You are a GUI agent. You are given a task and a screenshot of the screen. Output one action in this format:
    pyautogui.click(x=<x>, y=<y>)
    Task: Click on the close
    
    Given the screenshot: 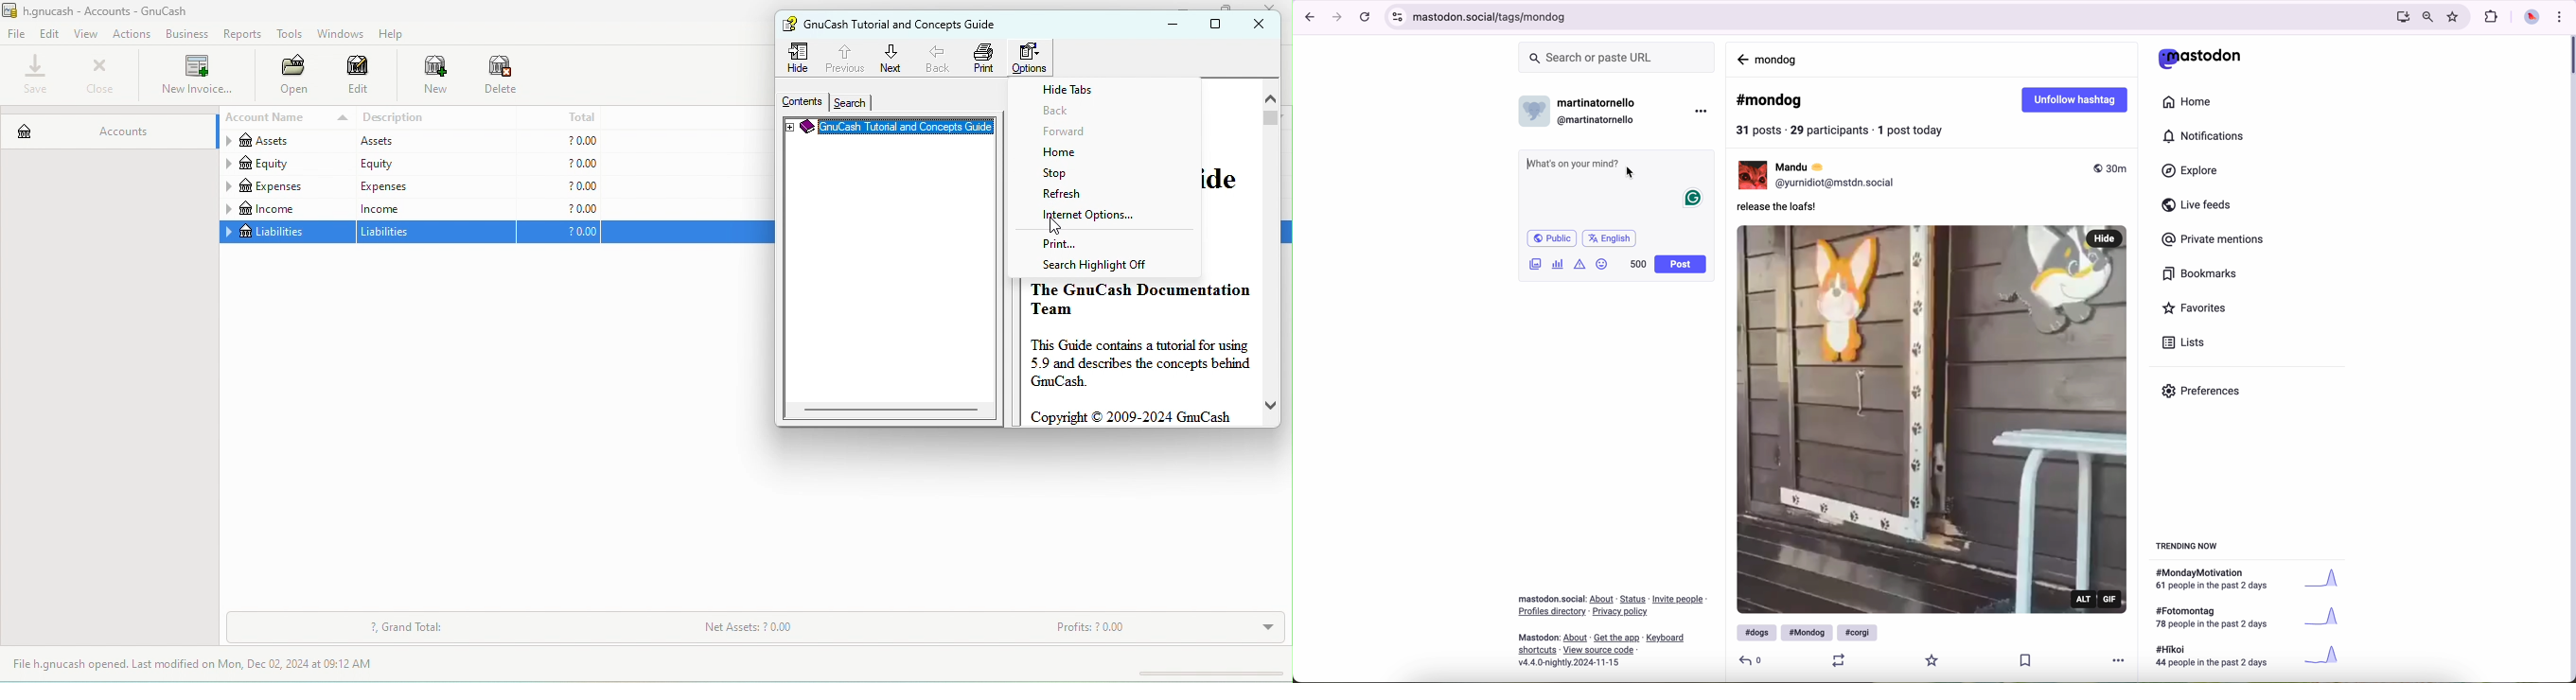 What is the action you would take?
    pyautogui.click(x=99, y=76)
    